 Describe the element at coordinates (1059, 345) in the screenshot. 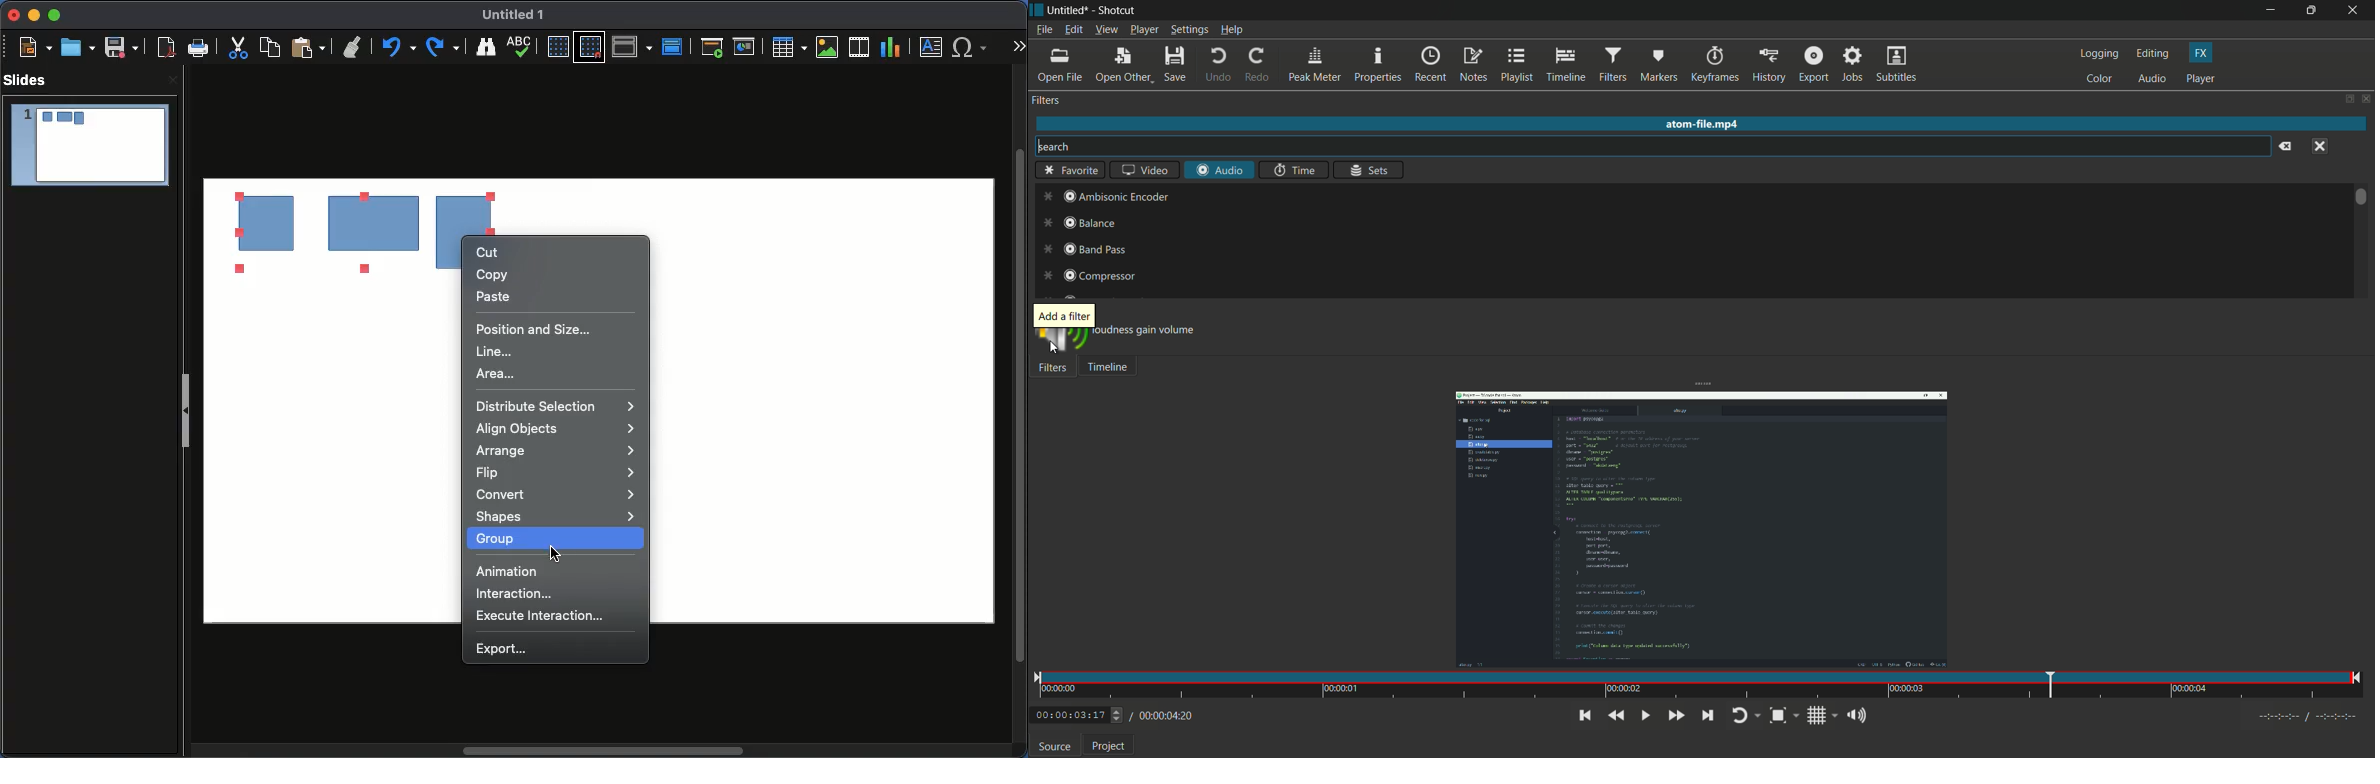

I see `Image` at that location.